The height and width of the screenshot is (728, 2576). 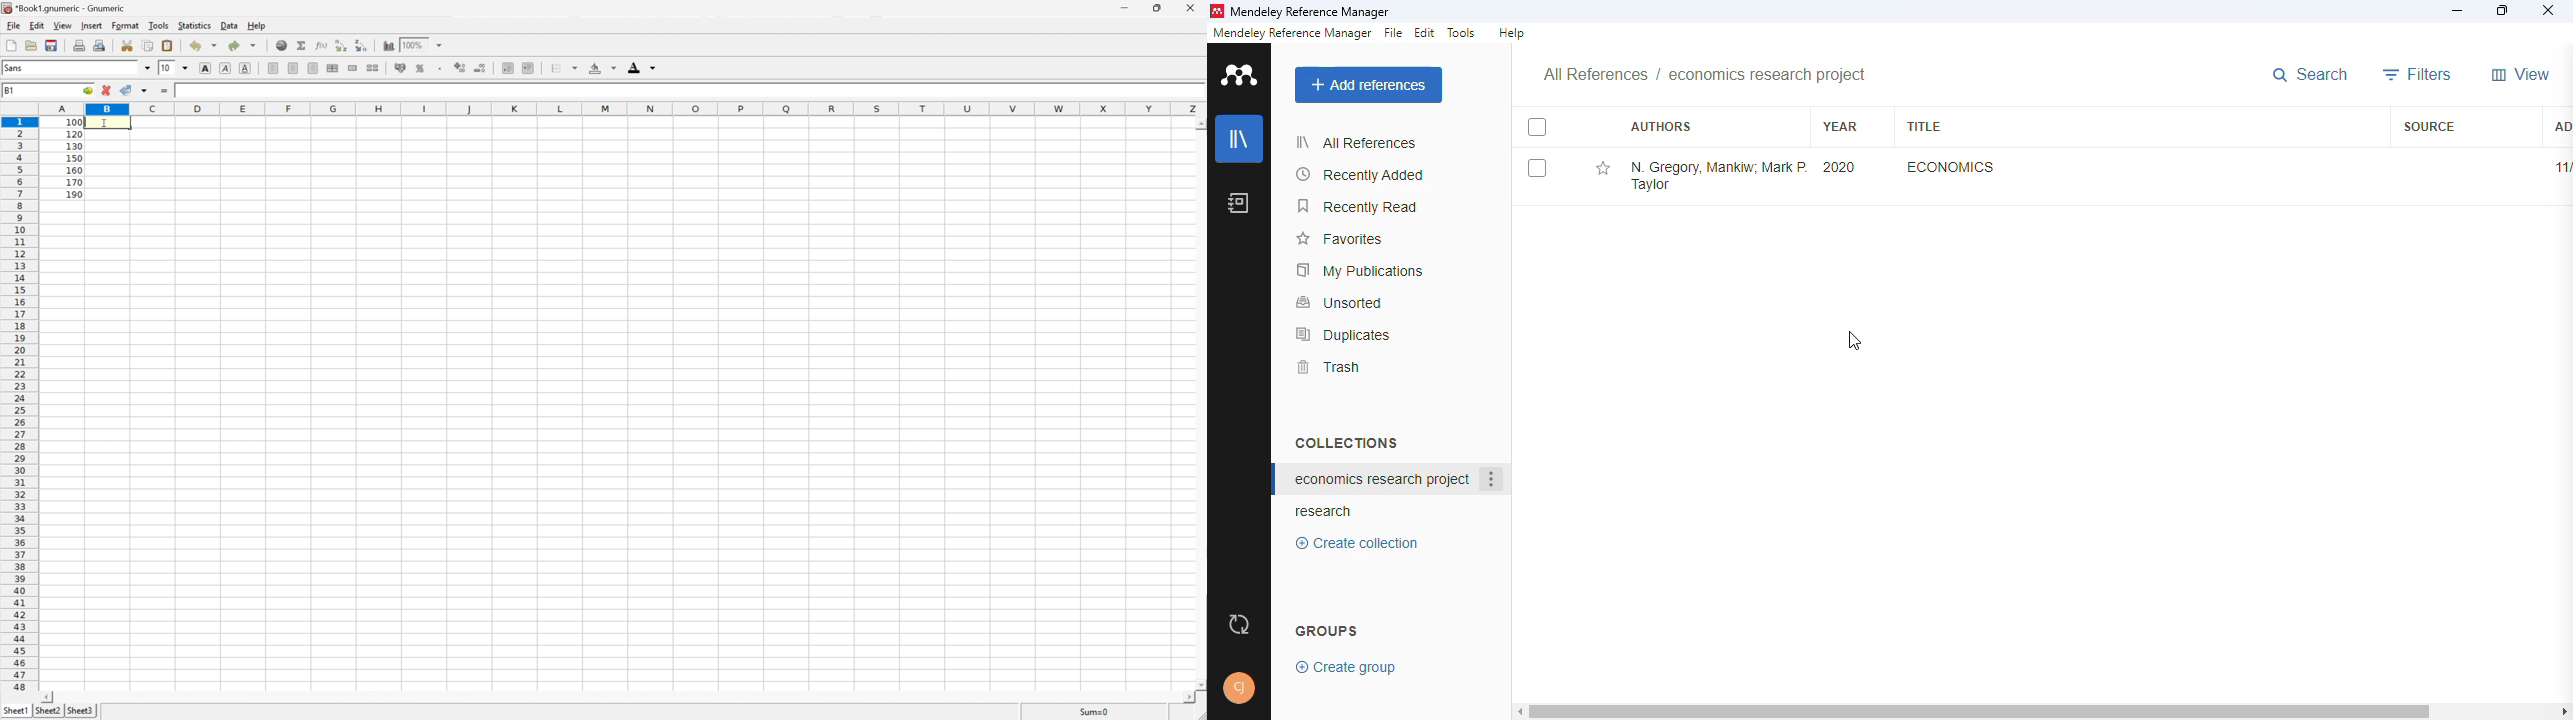 I want to click on Sort the selected region in descending order based on the first column selected, so click(x=362, y=46).